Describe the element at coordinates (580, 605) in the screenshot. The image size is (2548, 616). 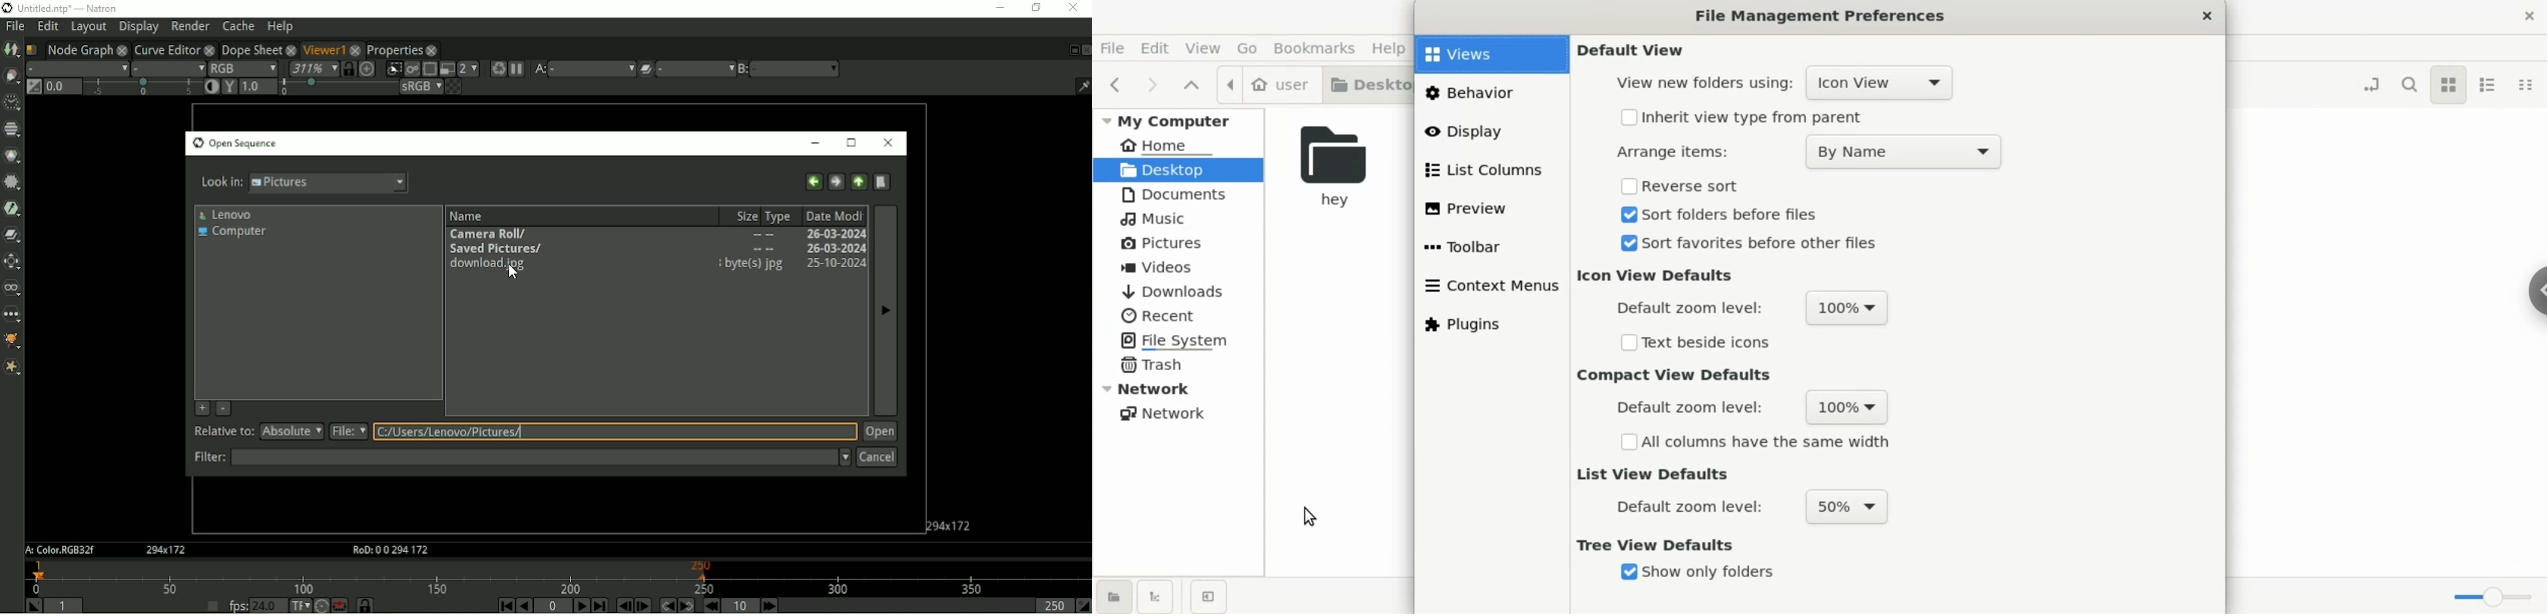
I see `Play forward` at that location.